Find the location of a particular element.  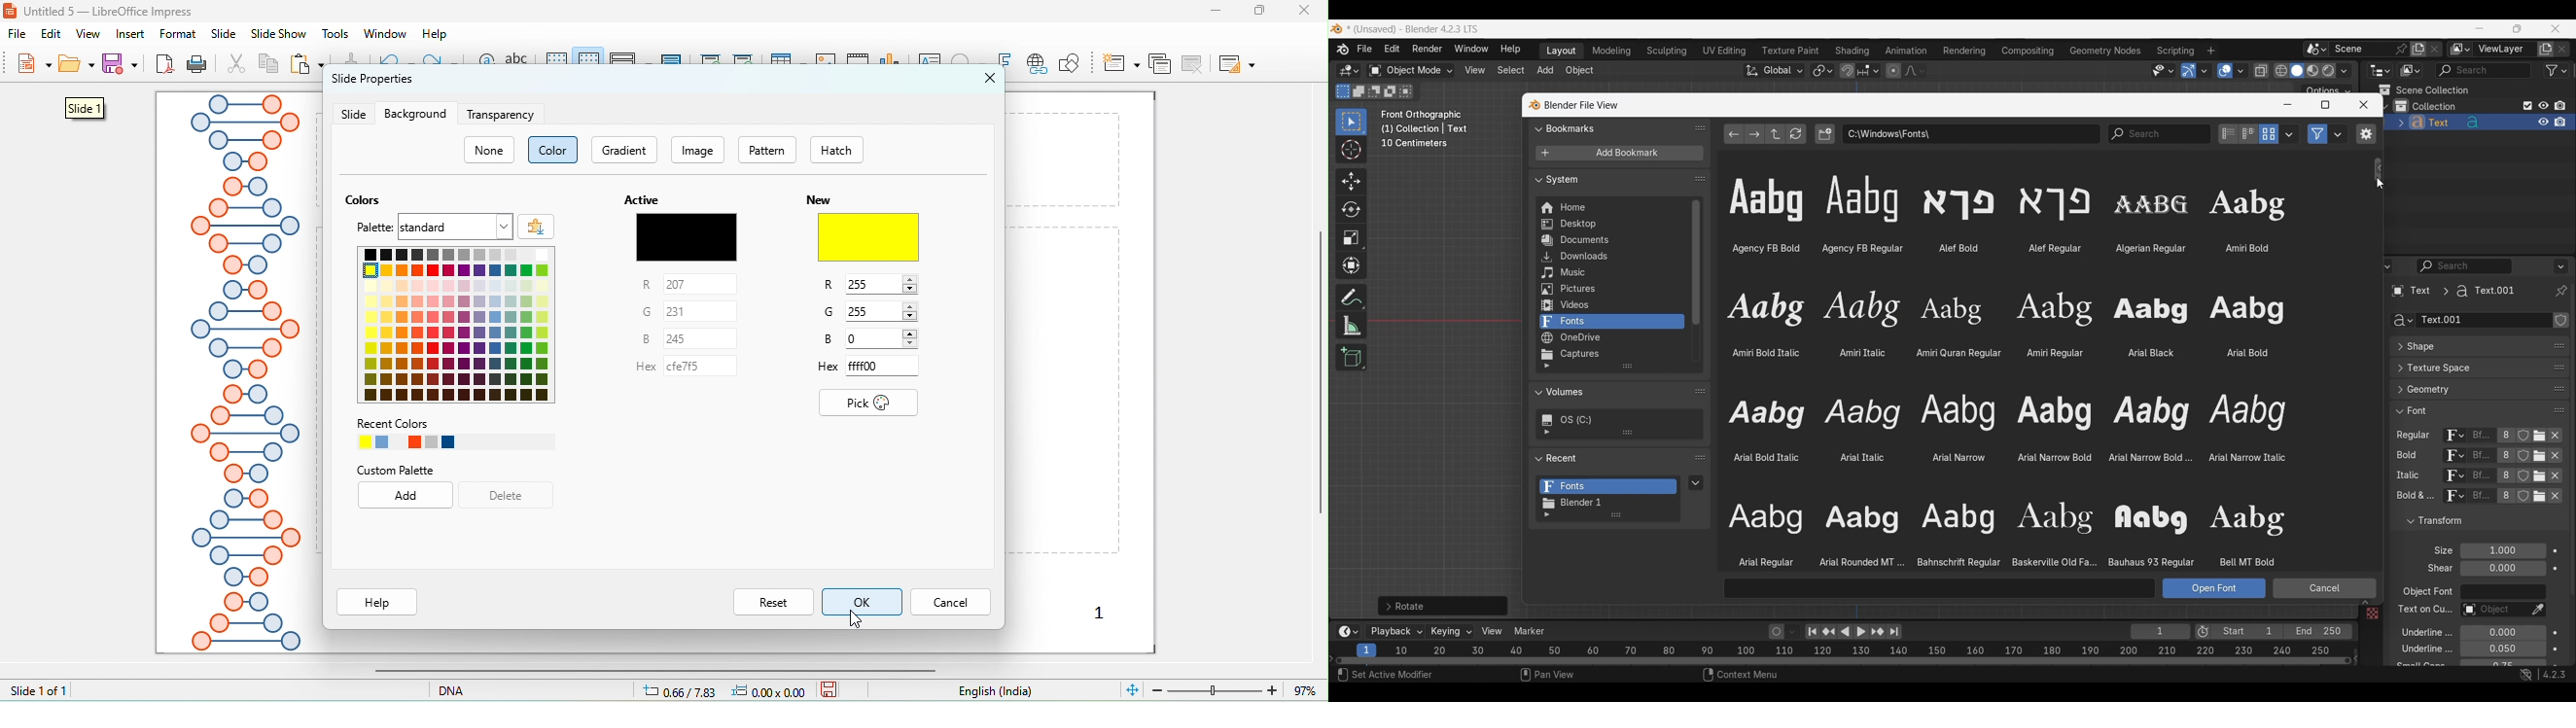

UV Editing workspace is located at coordinates (1726, 51).